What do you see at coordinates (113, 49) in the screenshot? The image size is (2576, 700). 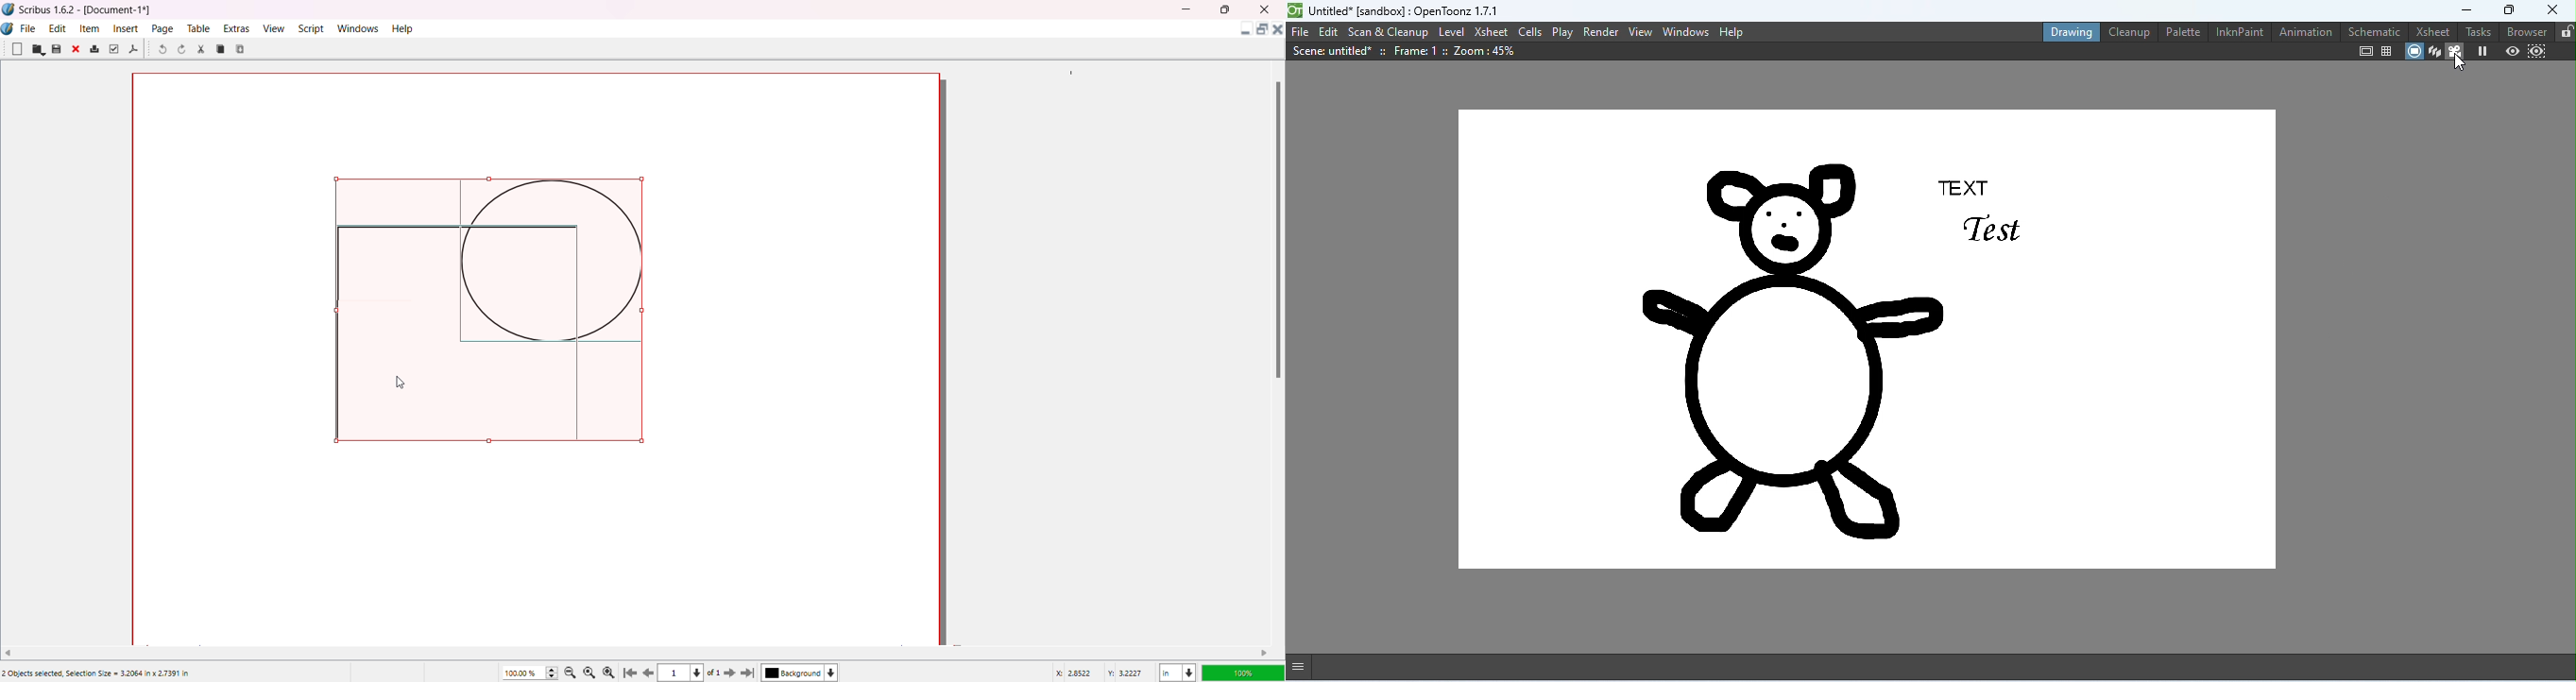 I see `Preflight Verifier` at bounding box center [113, 49].